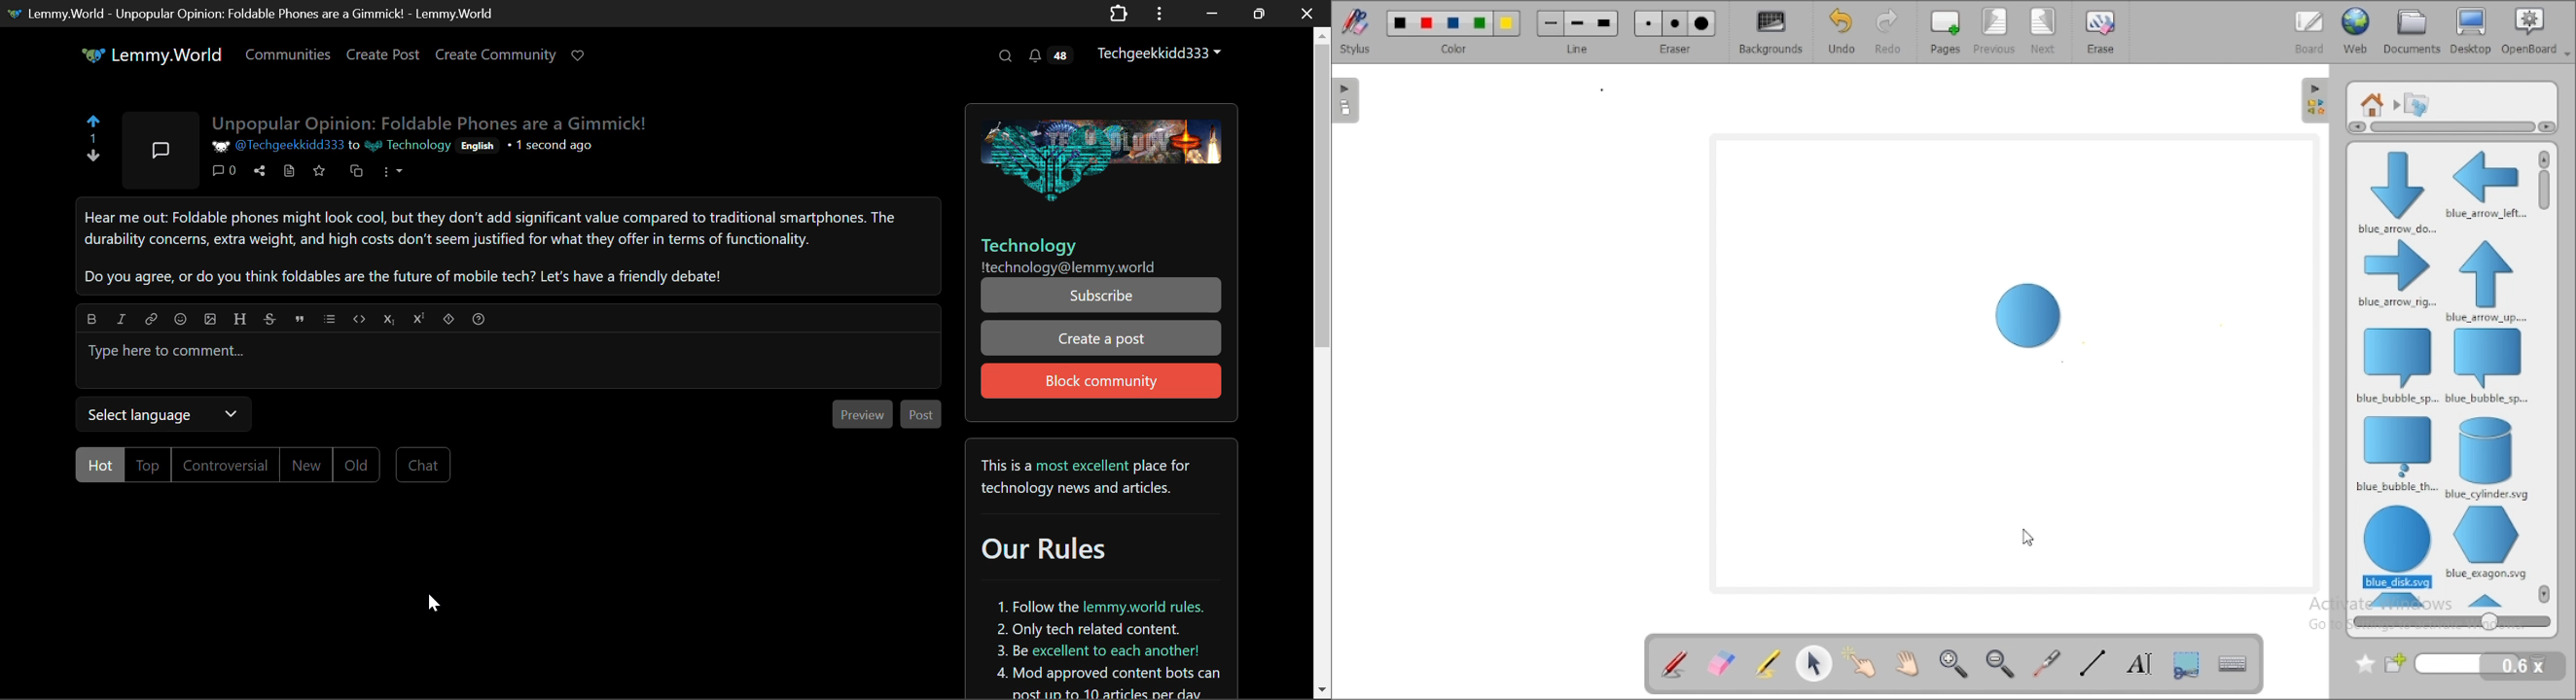 The image size is (2576, 700). I want to click on strikethrough, so click(270, 317).